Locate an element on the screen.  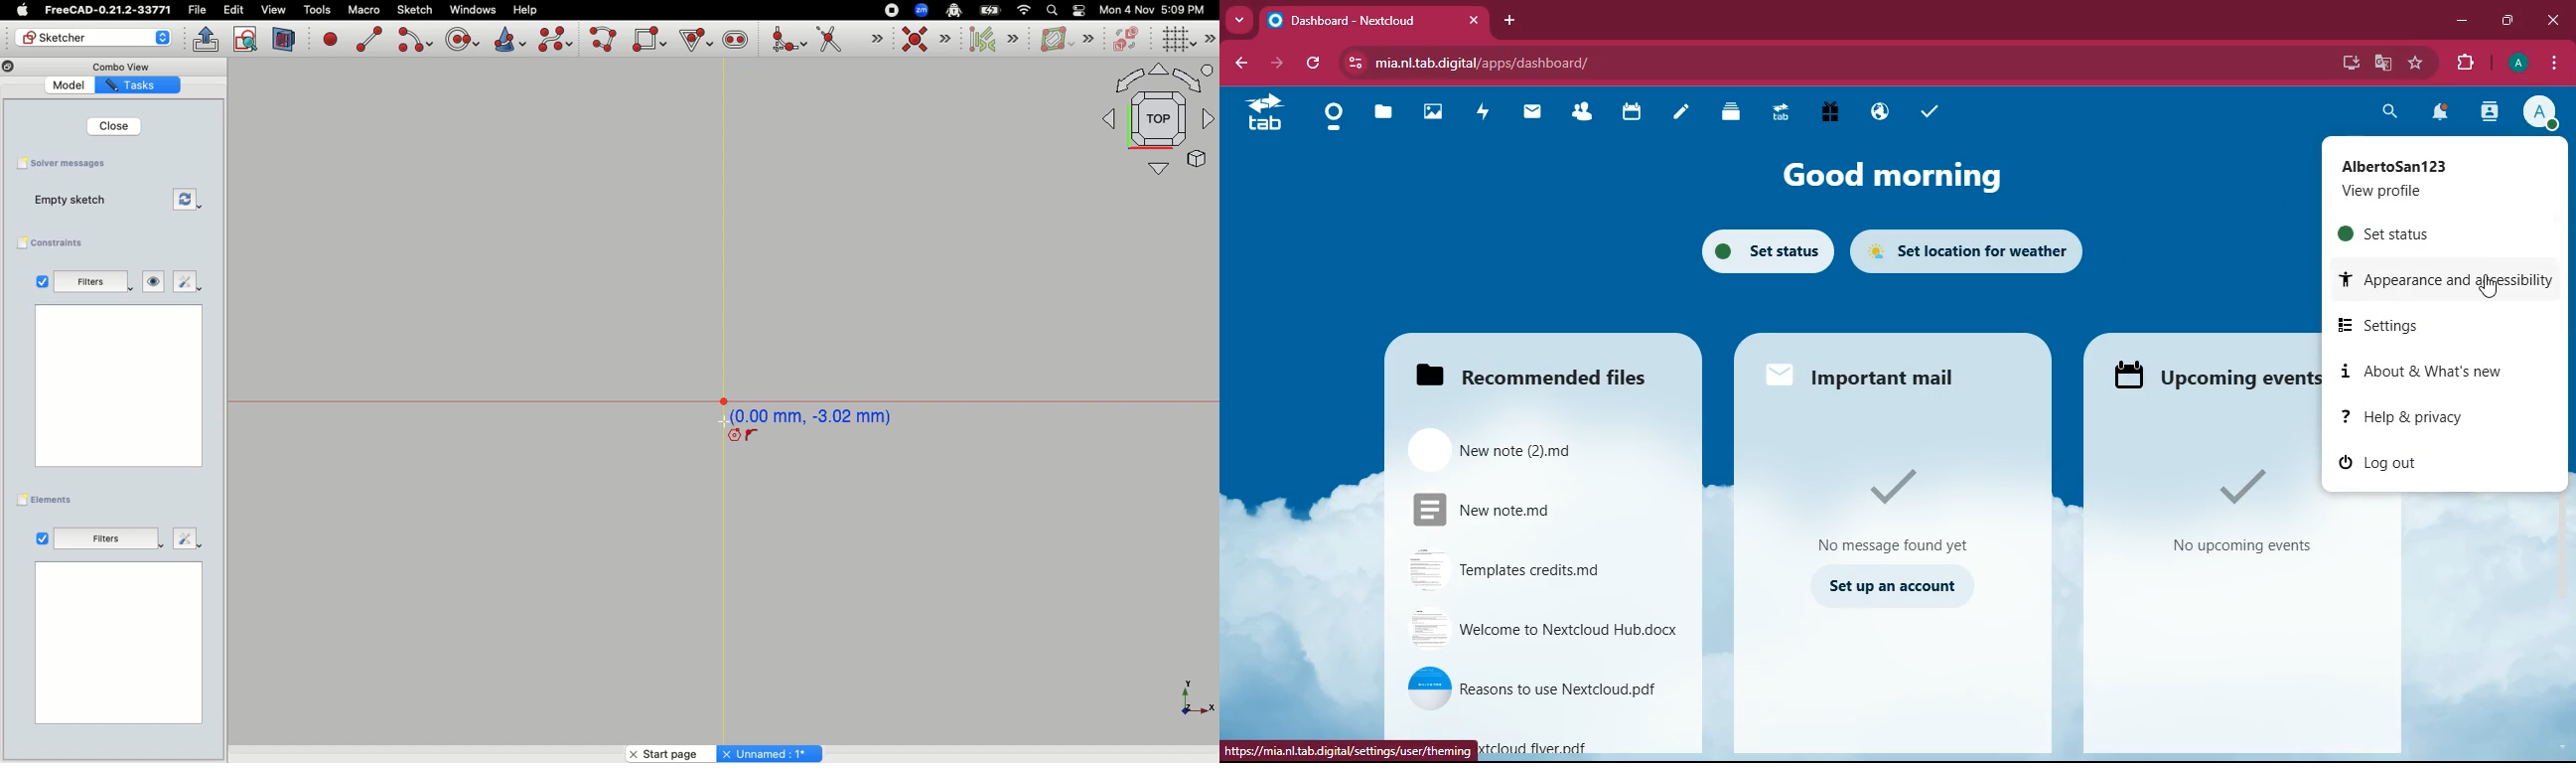
tab is located at coordinates (1372, 16).